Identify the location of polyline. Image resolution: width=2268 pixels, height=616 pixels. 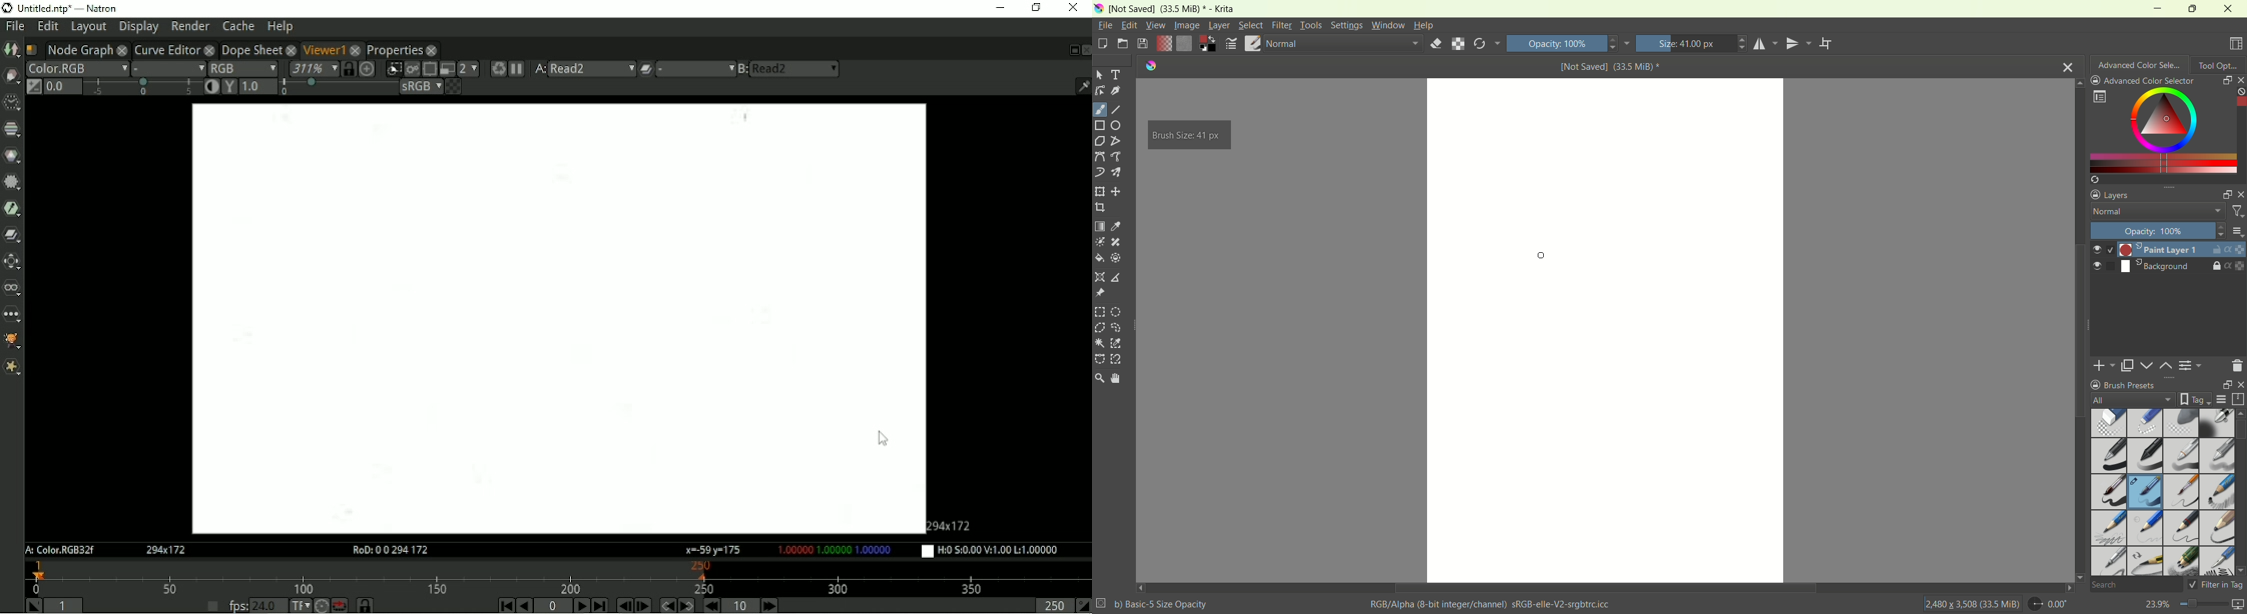
(1117, 140).